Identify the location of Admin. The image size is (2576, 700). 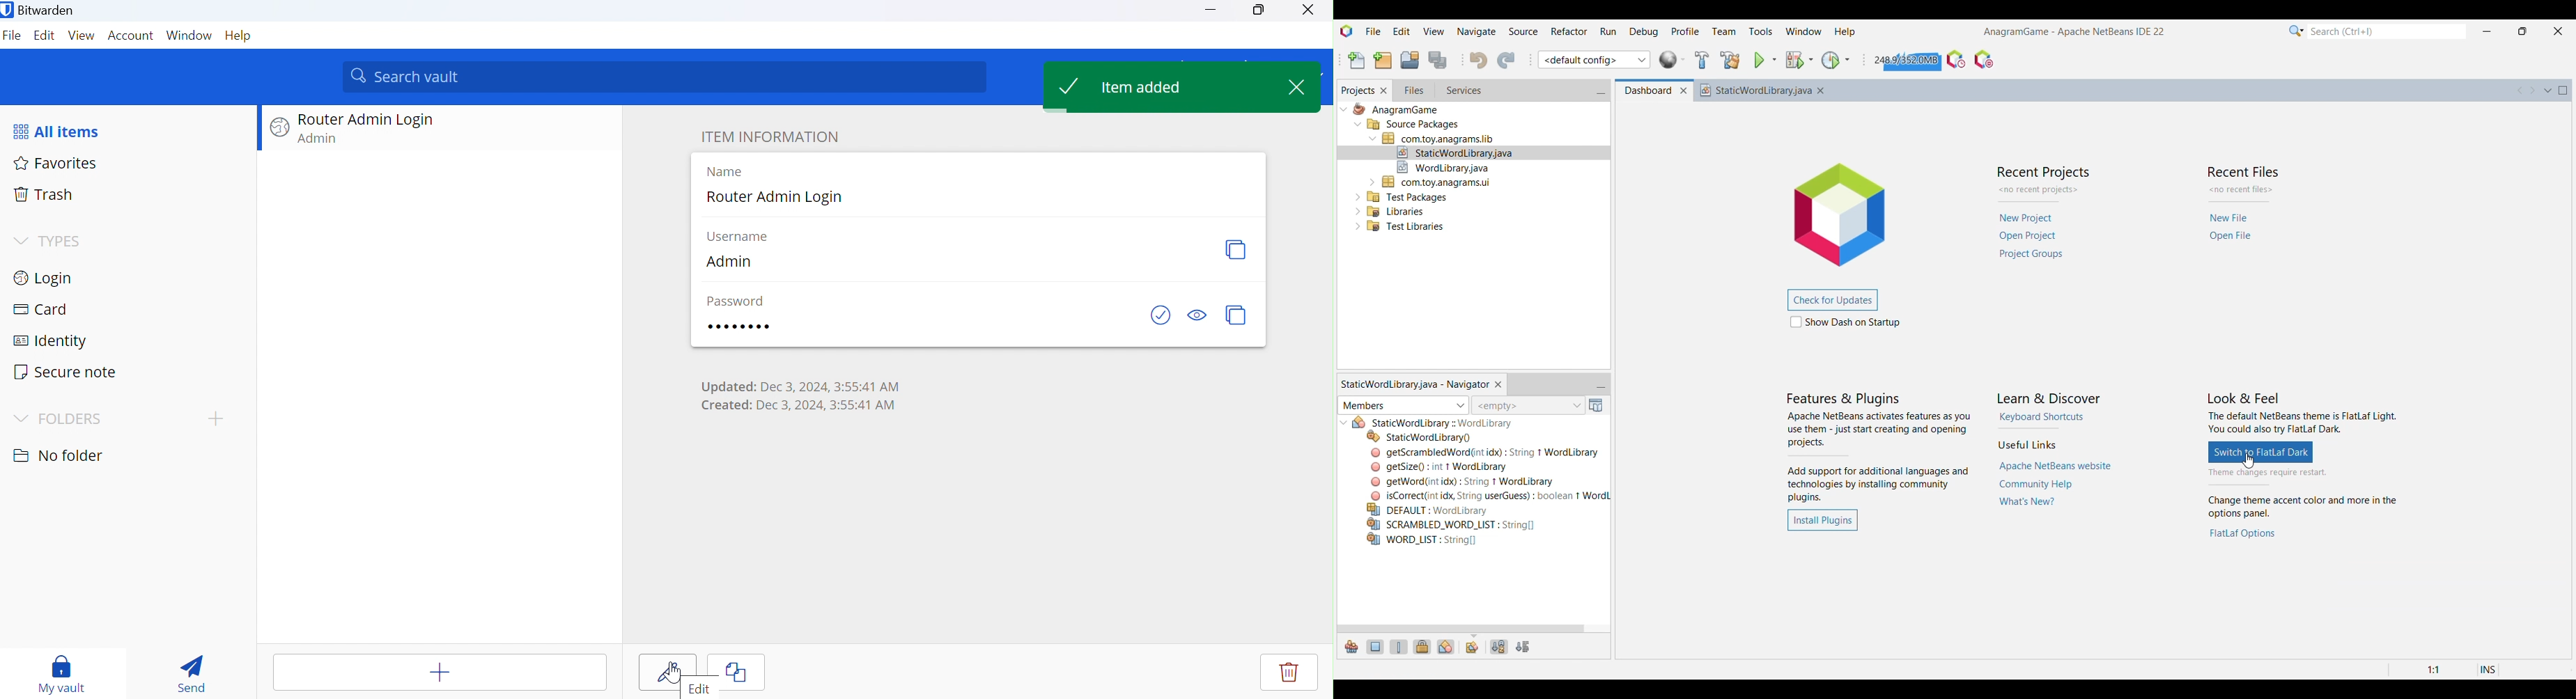
(729, 262).